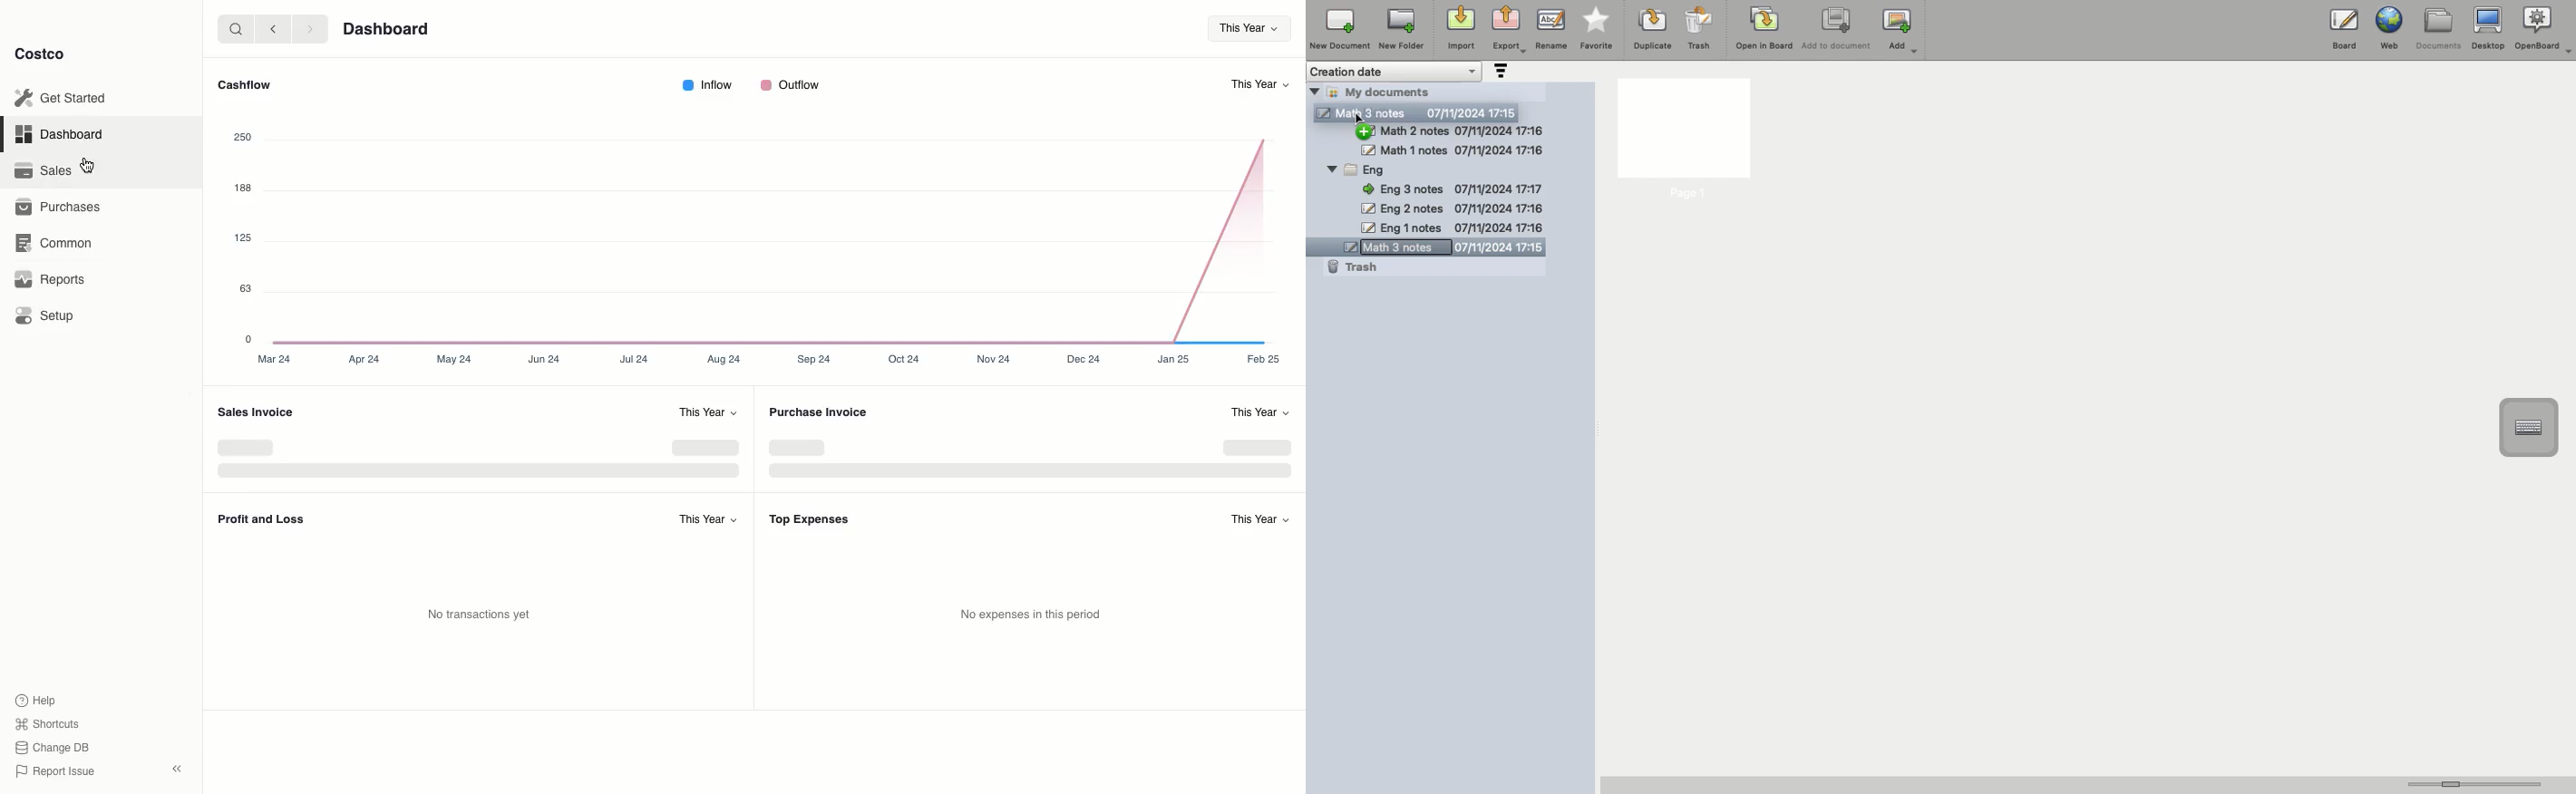  I want to click on Dashboard, so click(63, 135).